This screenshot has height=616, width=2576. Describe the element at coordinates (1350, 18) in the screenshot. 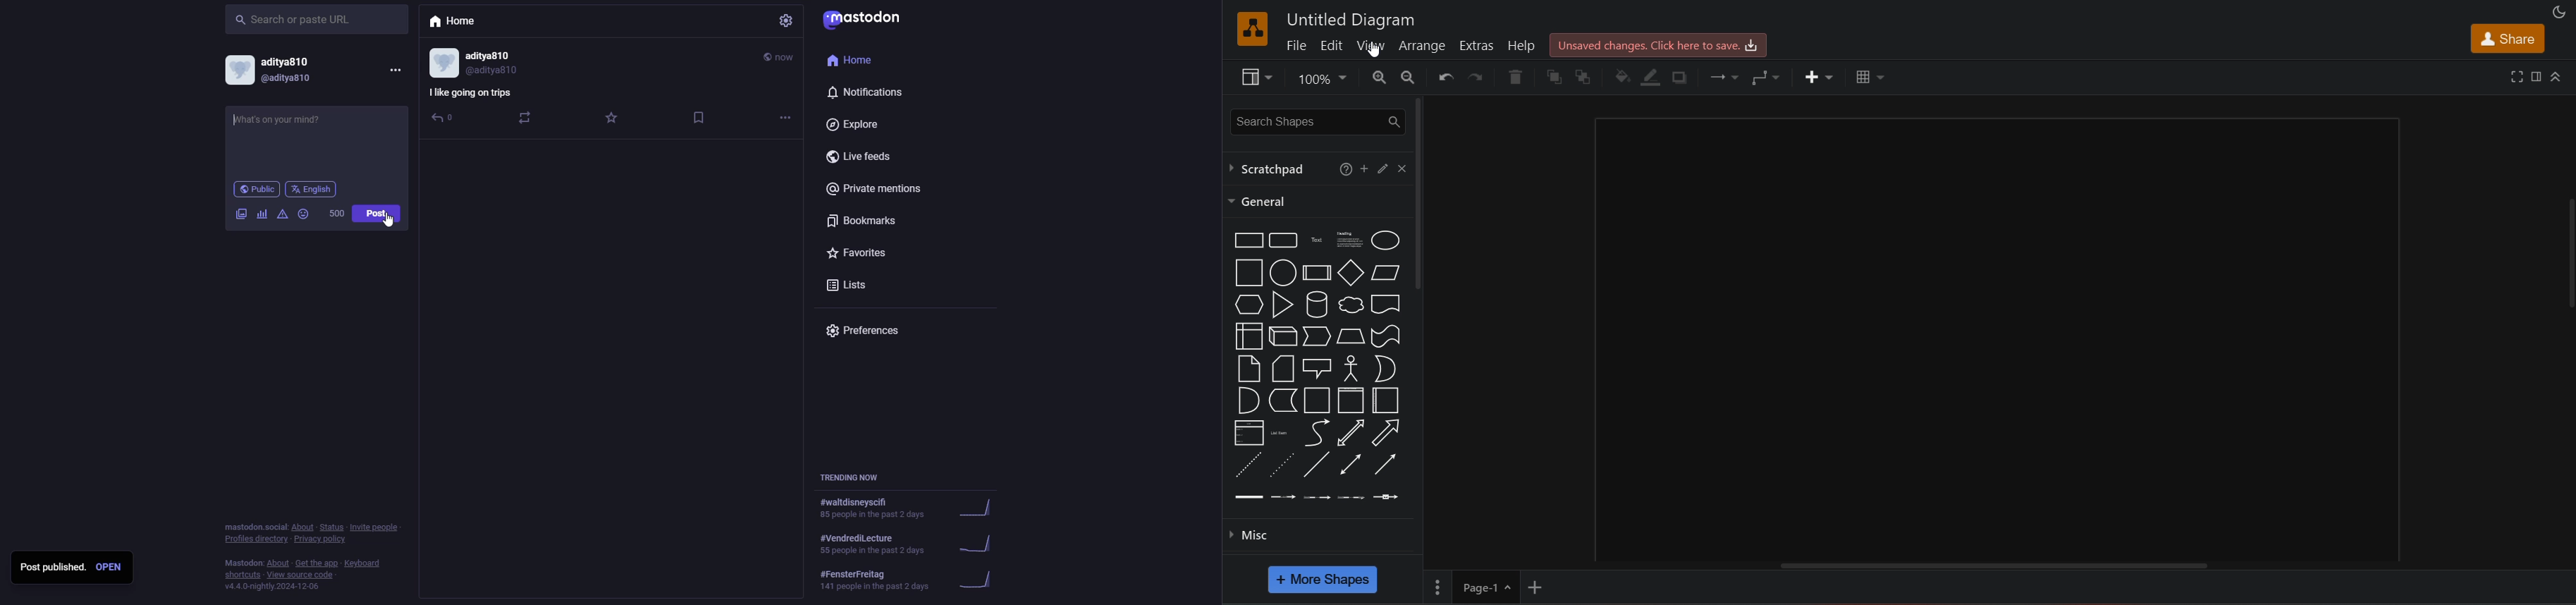

I see `title` at that location.